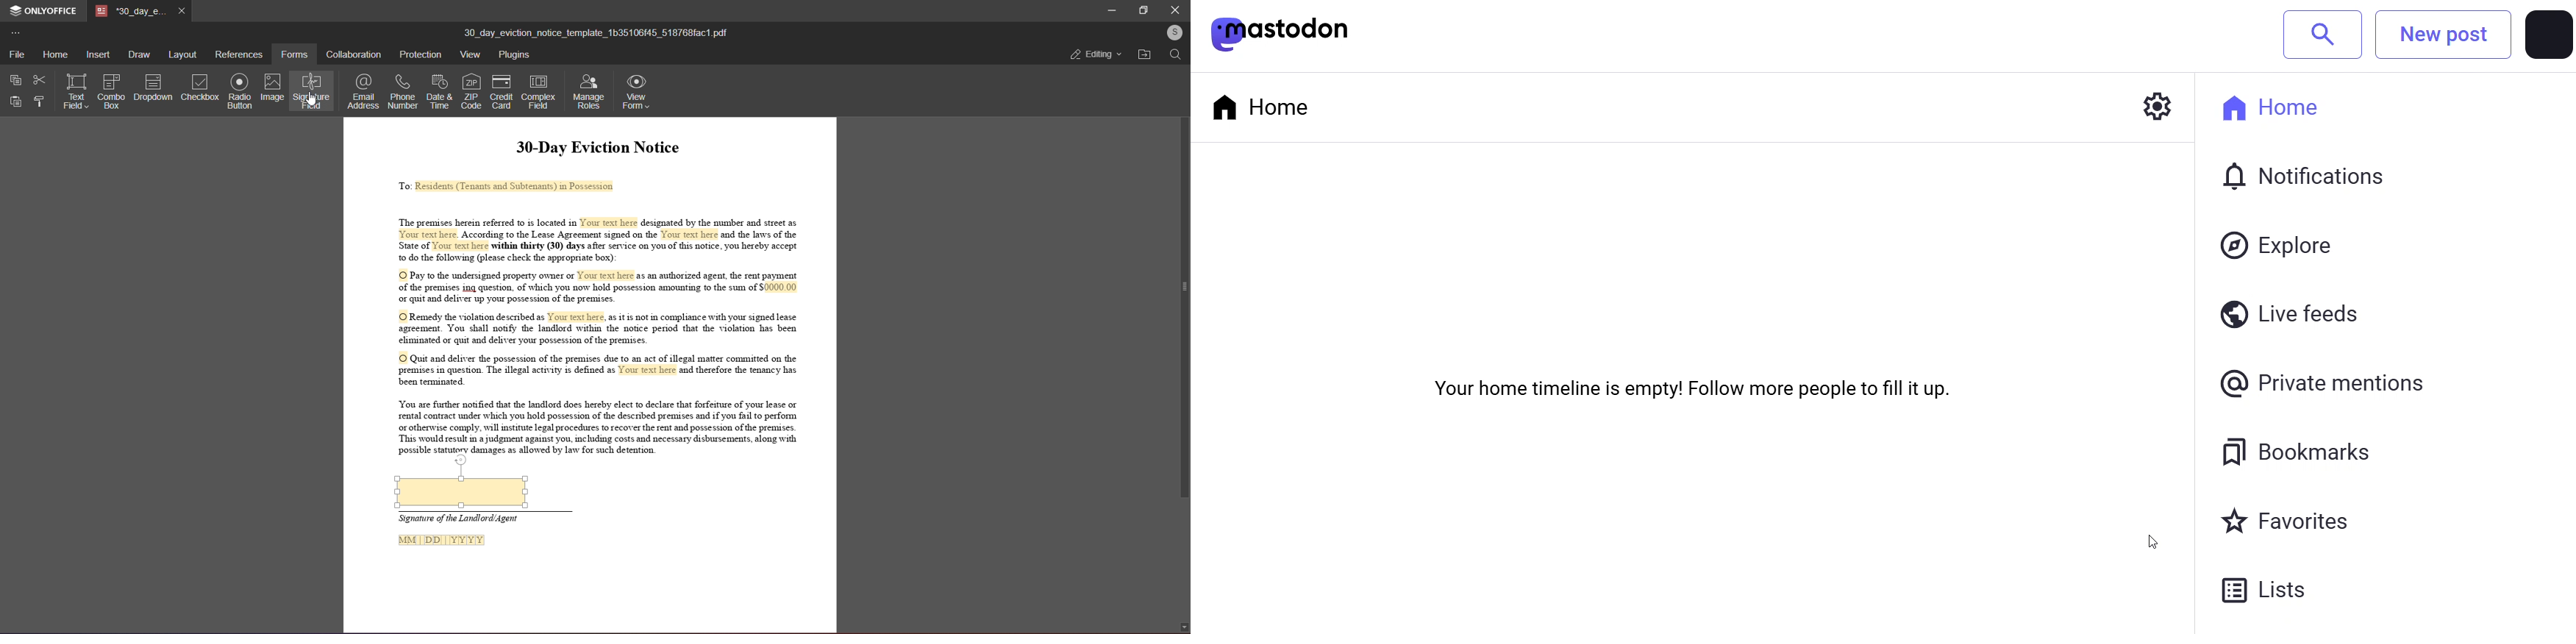 The height and width of the screenshot is (644, 2576). What do you see at coordinates (590, 289) in the screenshot?
I see `This is a 30 day eviction notice informing tenants that they must either pay overdue rent,correct a lease violation, or vacate the premises due to illegal activity. Failure to comply will result in legal actions.` at bounding box center [590, 289].